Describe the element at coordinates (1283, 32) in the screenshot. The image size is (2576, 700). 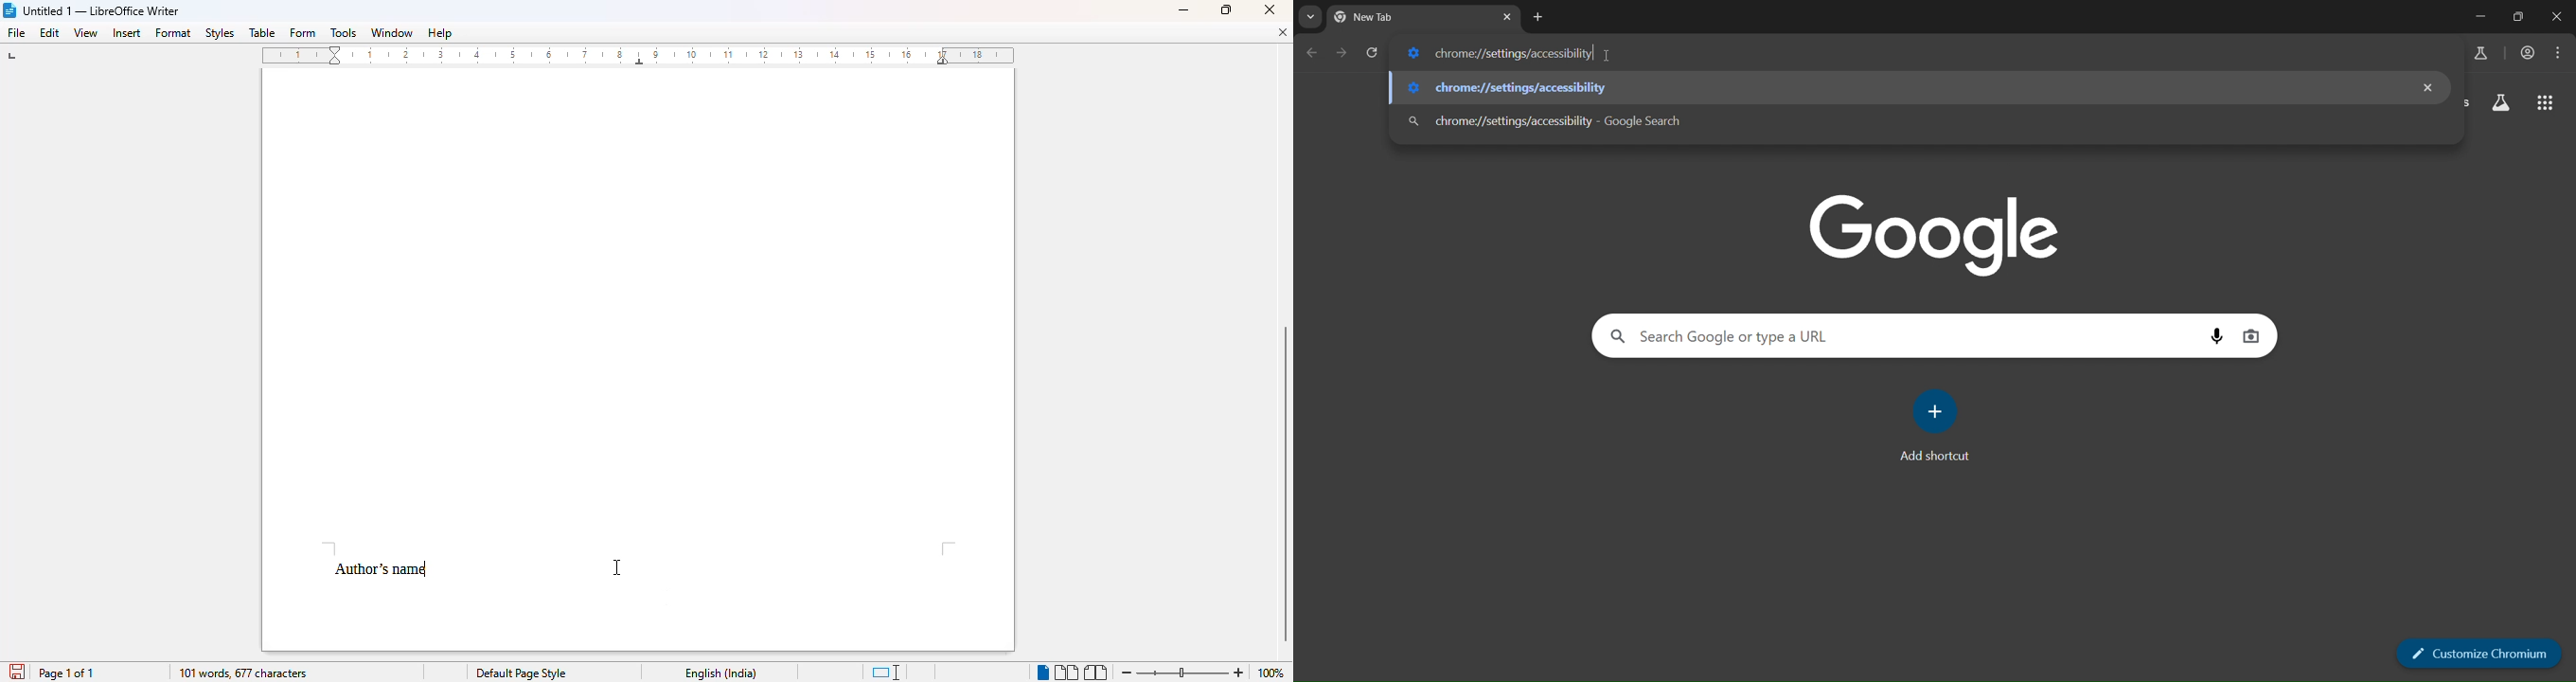
I see `close documemt` at that location.